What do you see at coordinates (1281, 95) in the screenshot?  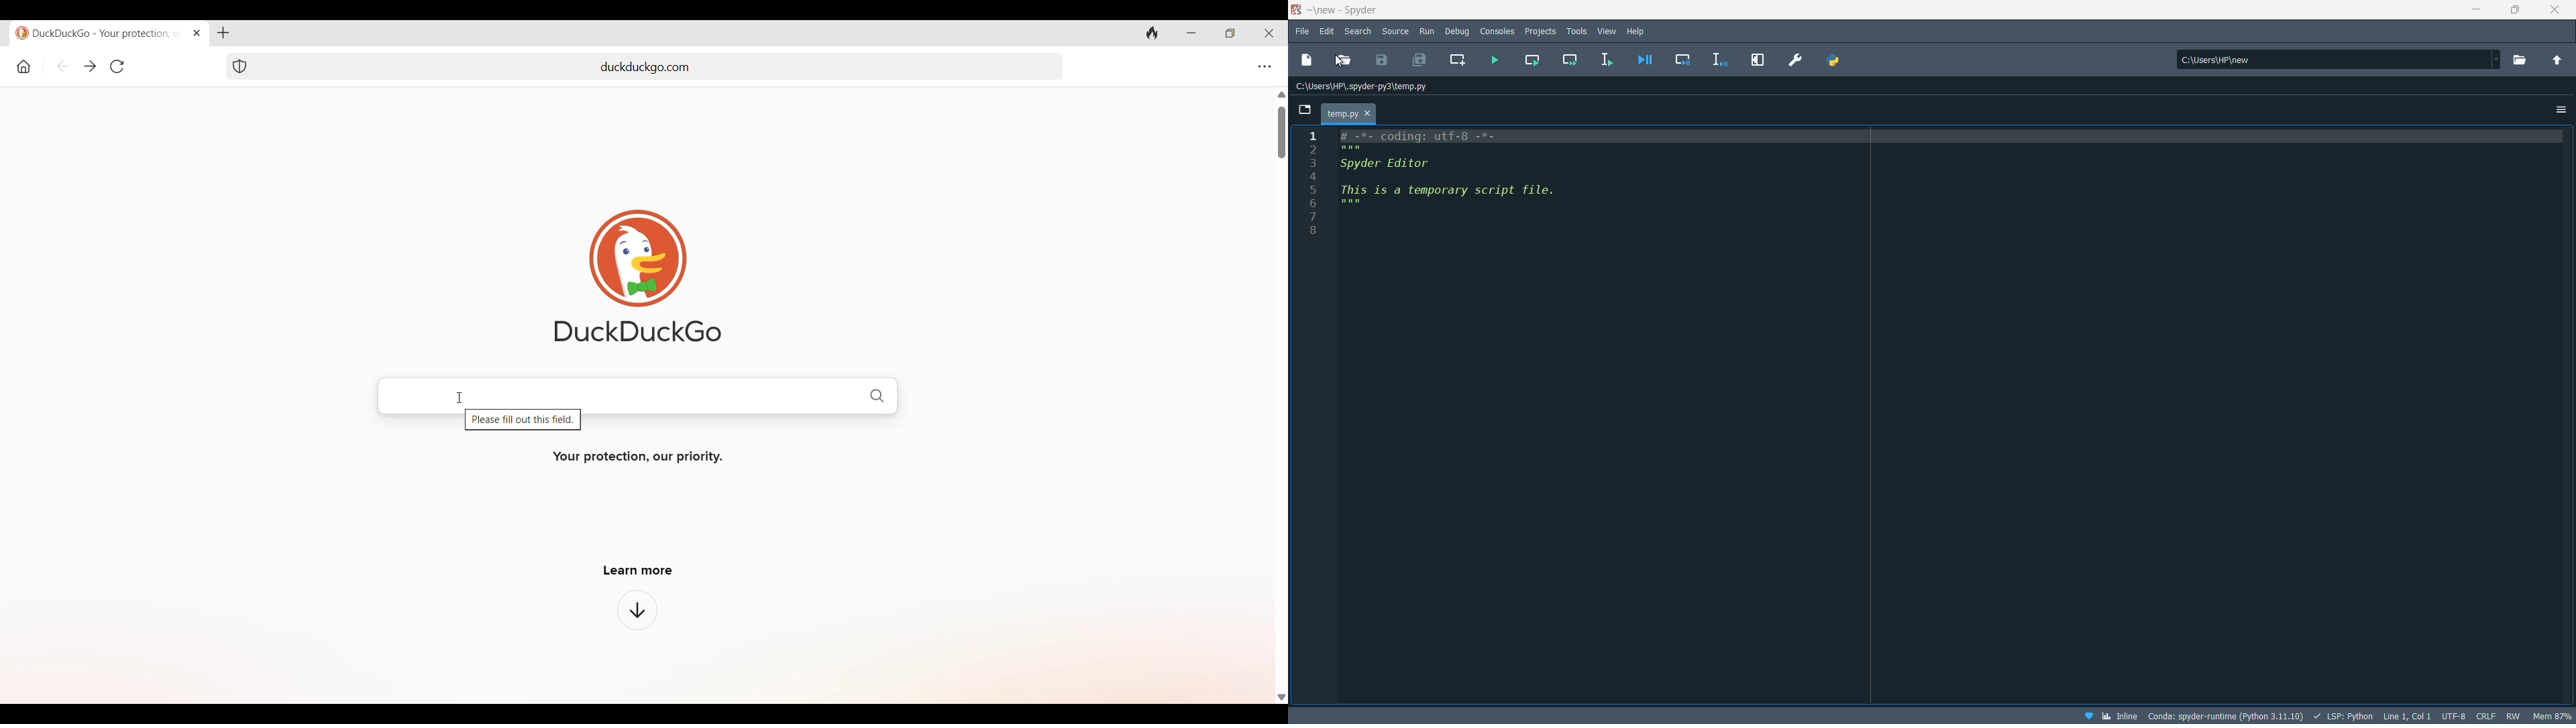 I see `Quick slide to the top` at bounding box center [1281, 95].